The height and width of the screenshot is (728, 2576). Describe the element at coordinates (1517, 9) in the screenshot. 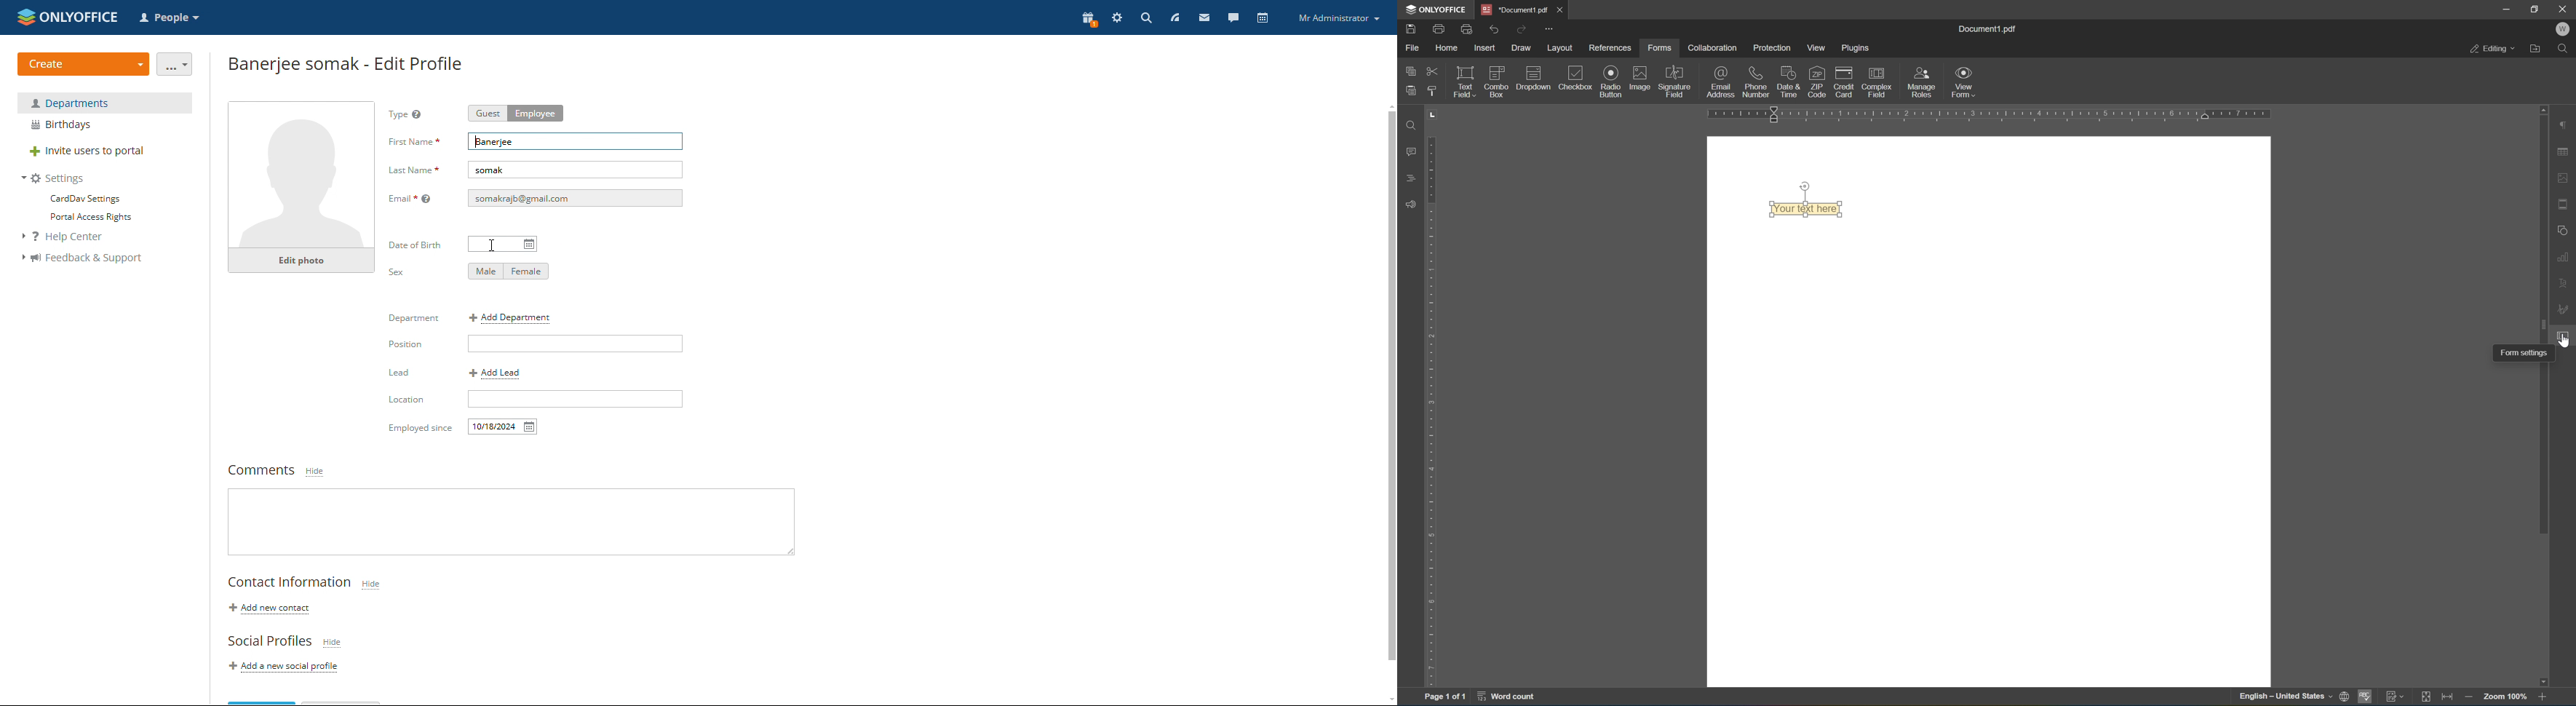

I see `document1` at that location.